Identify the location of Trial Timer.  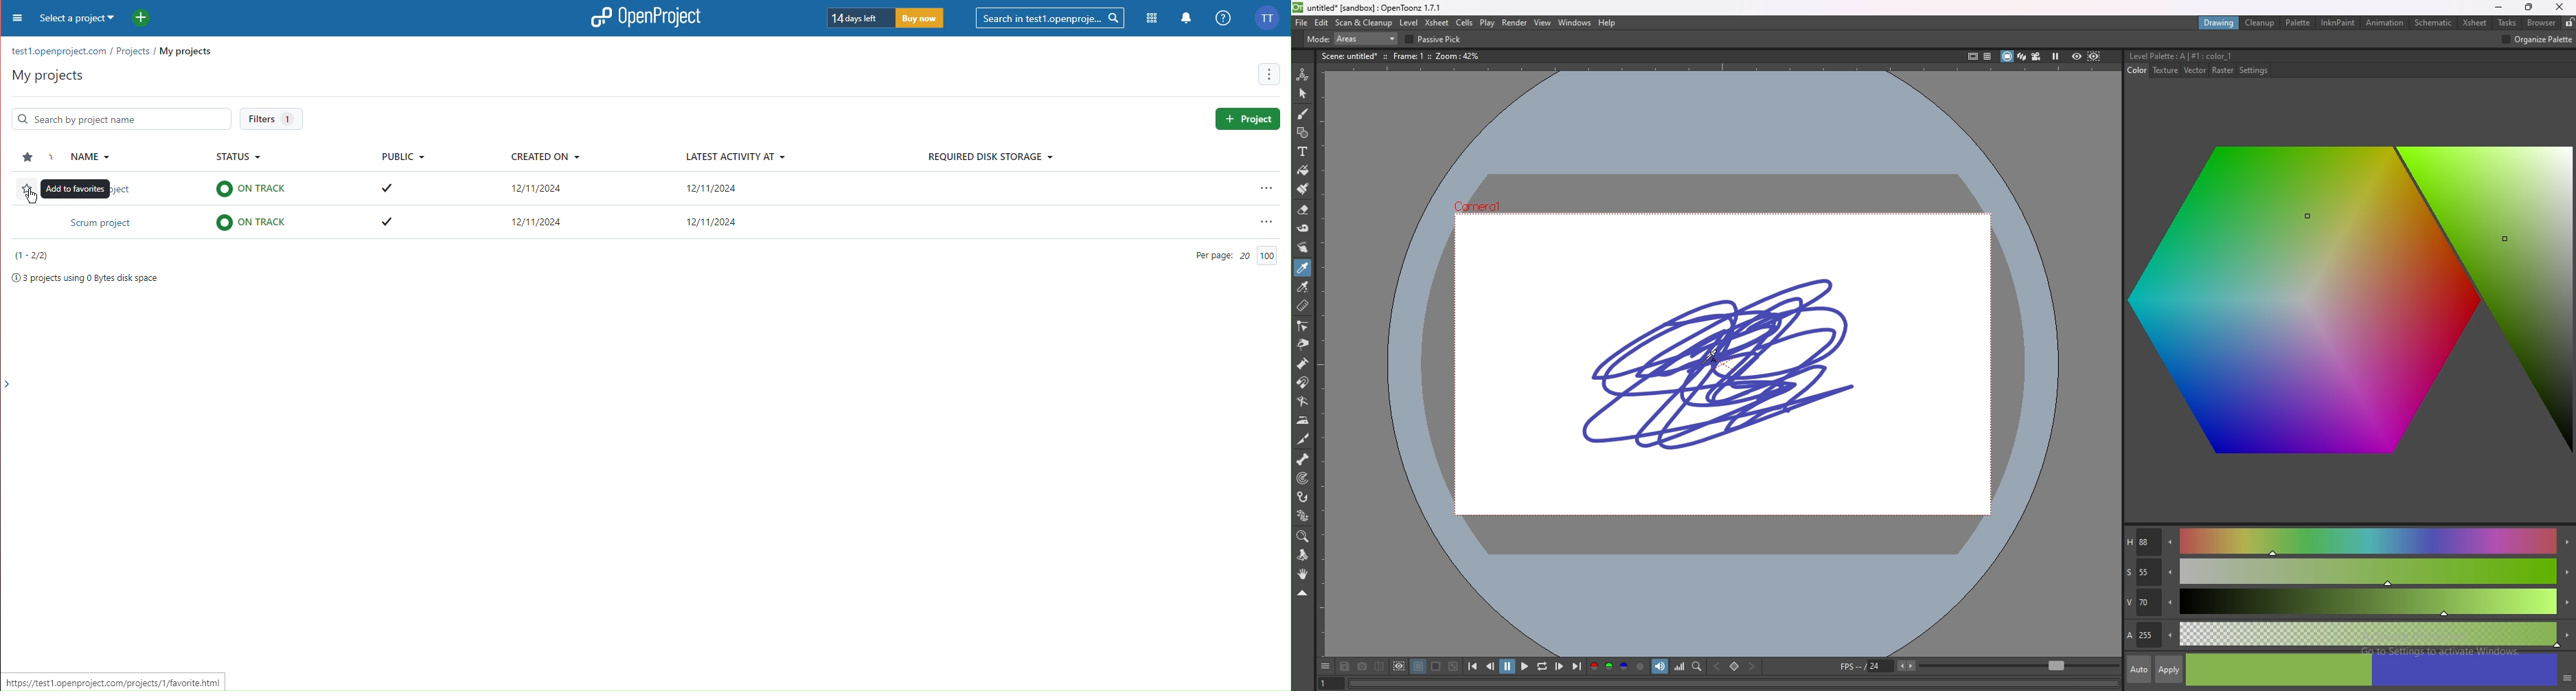
(888, 19).